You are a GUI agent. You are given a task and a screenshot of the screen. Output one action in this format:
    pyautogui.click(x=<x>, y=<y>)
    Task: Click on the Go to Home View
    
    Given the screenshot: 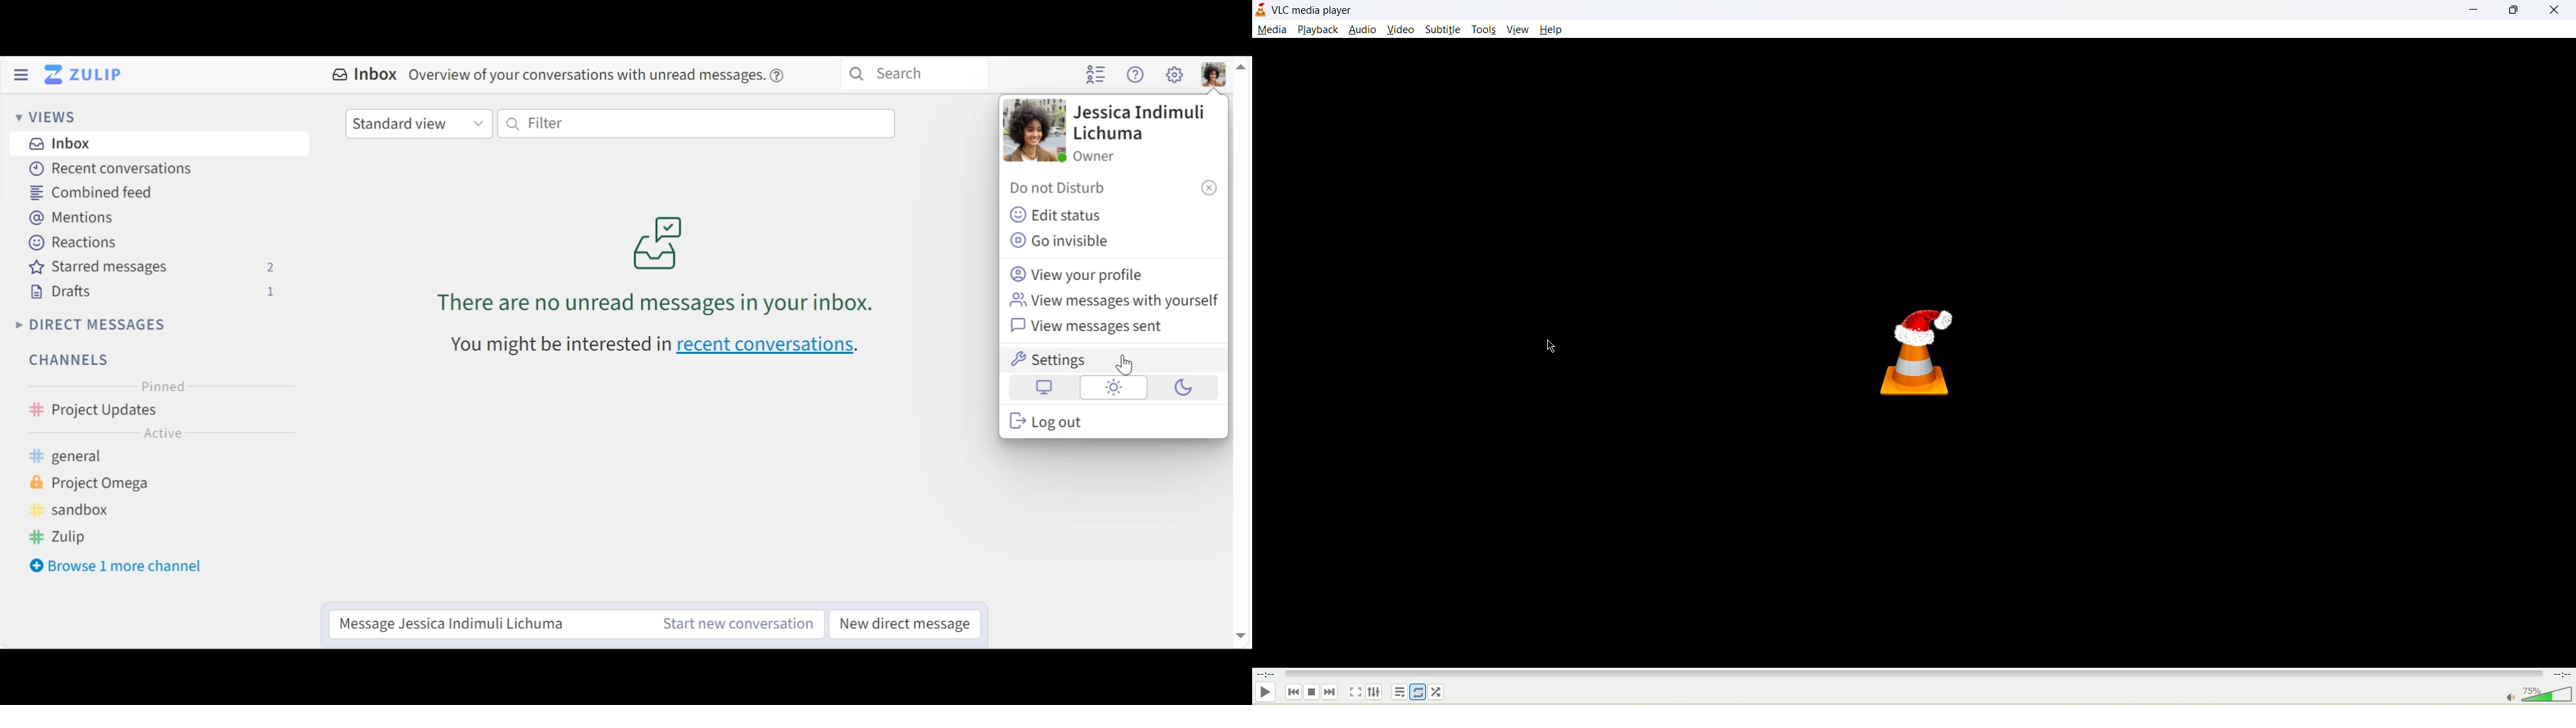 What is the action you would take?
    pyautogui.click(x=87, y=74)
    